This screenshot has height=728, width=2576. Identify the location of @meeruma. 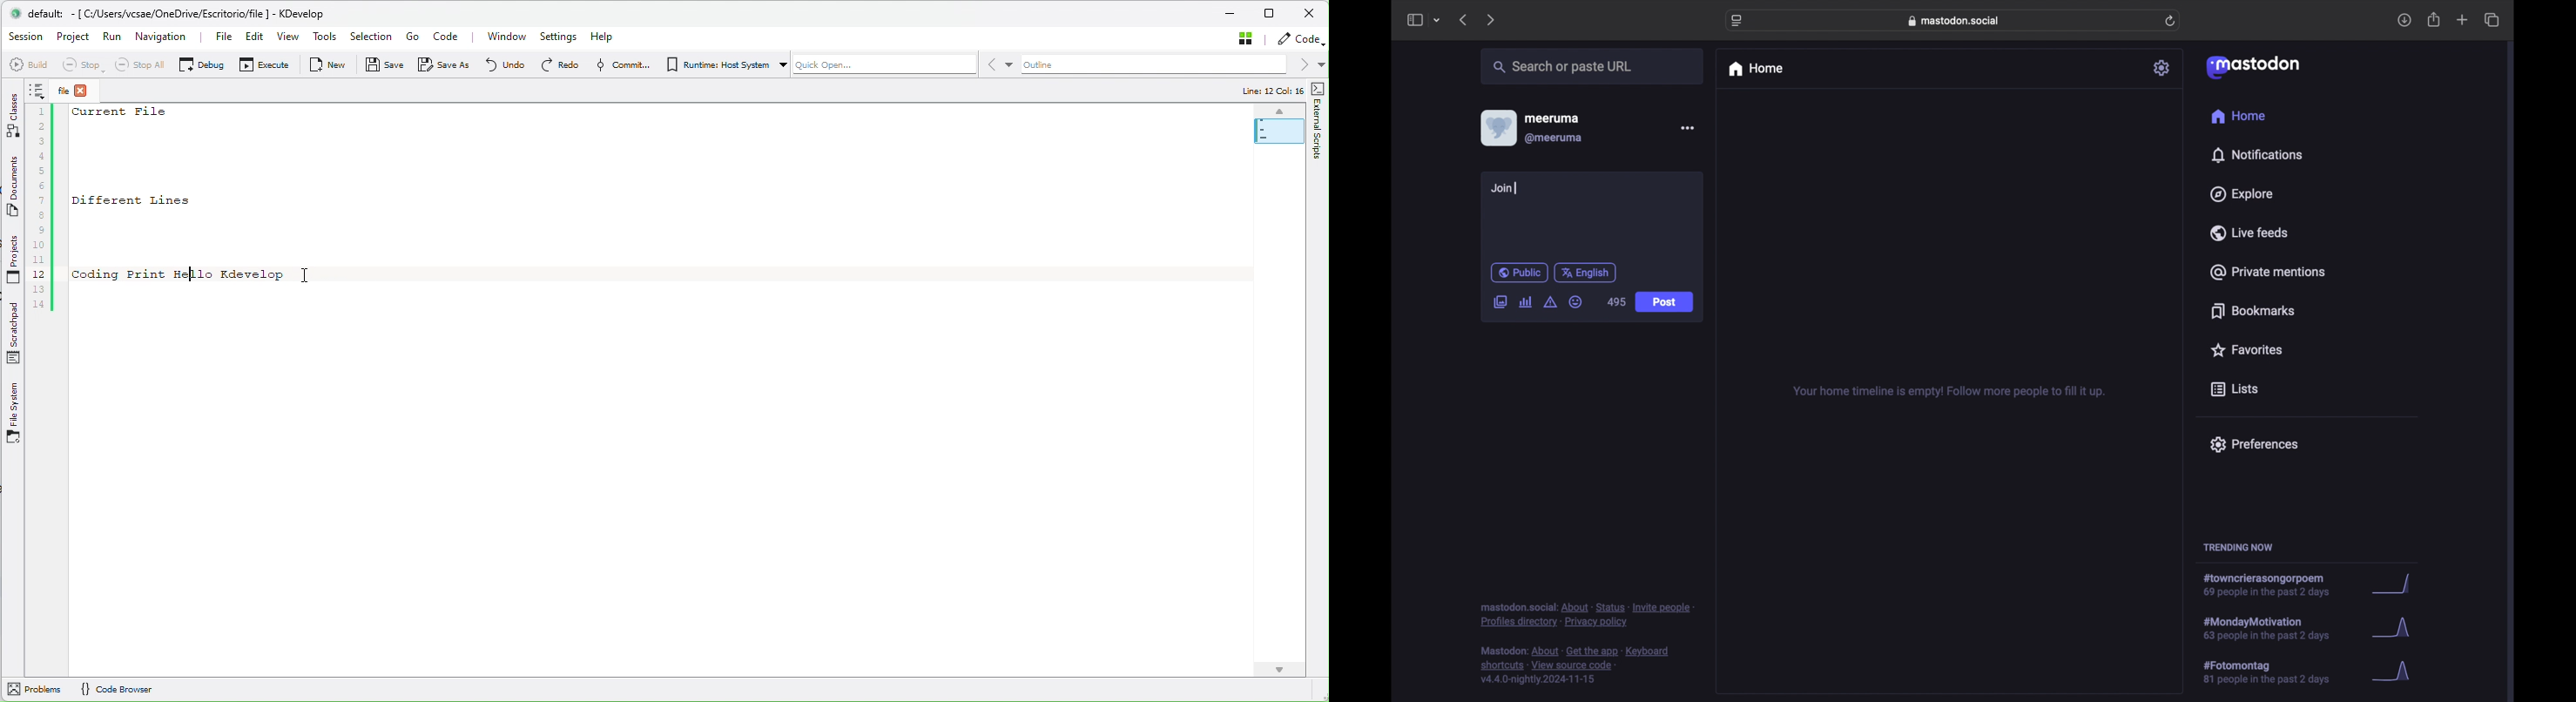
(1554, 138).